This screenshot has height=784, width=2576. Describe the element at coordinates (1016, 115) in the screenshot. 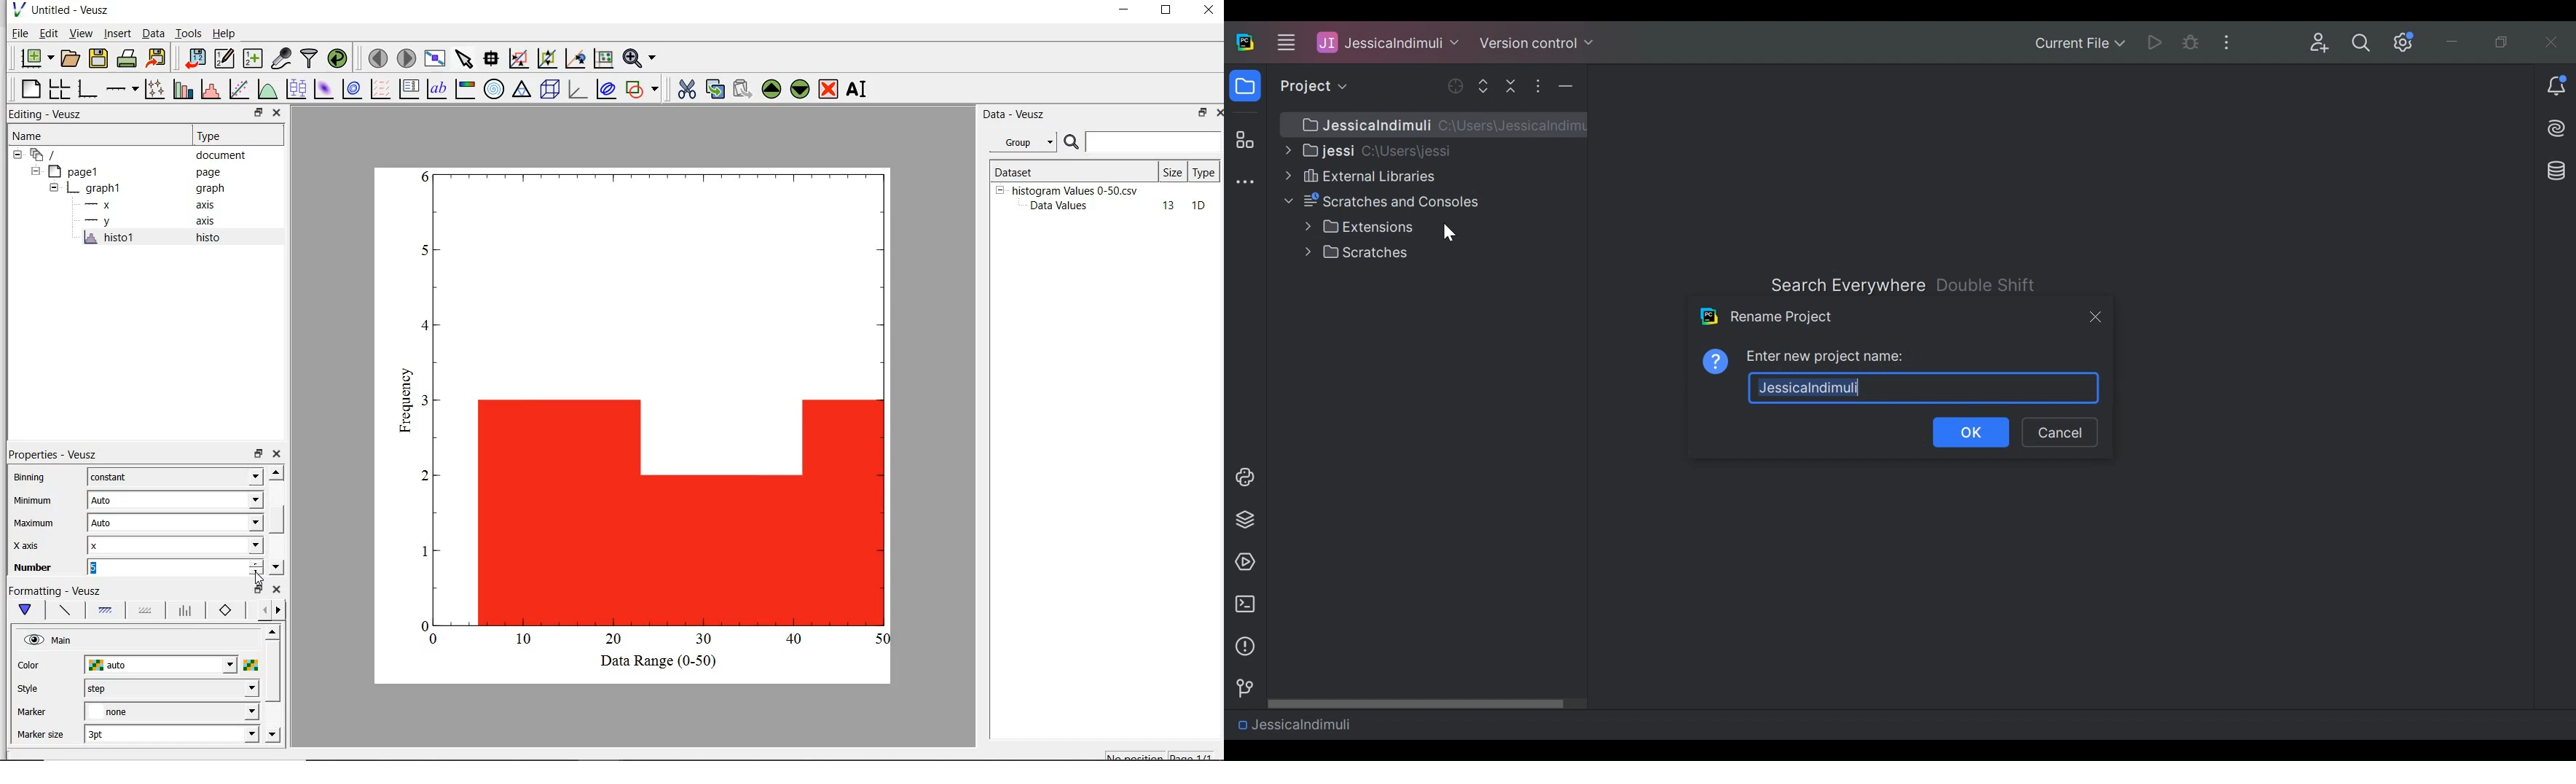

I see `Data - Veusz` at that location.